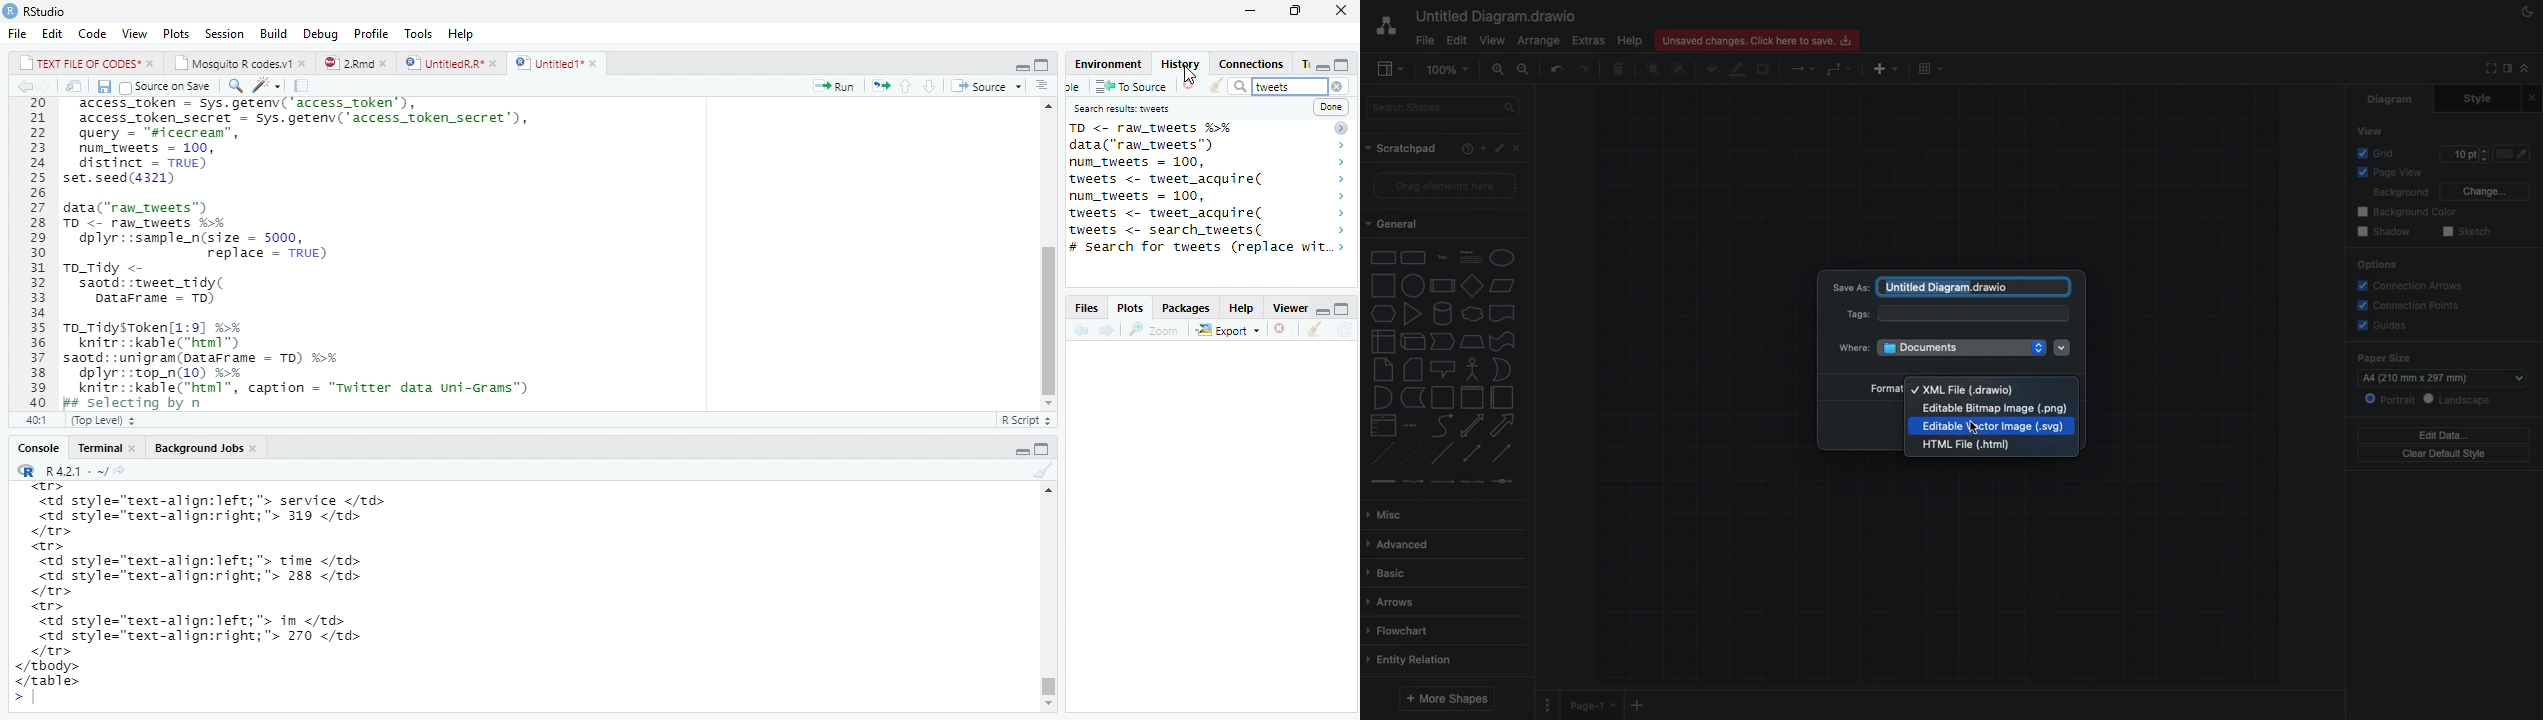 This screenshot has width=2548, height=728. Describe the element at coordinates (462, 33) in the screenshot. I see `Help` at that location.